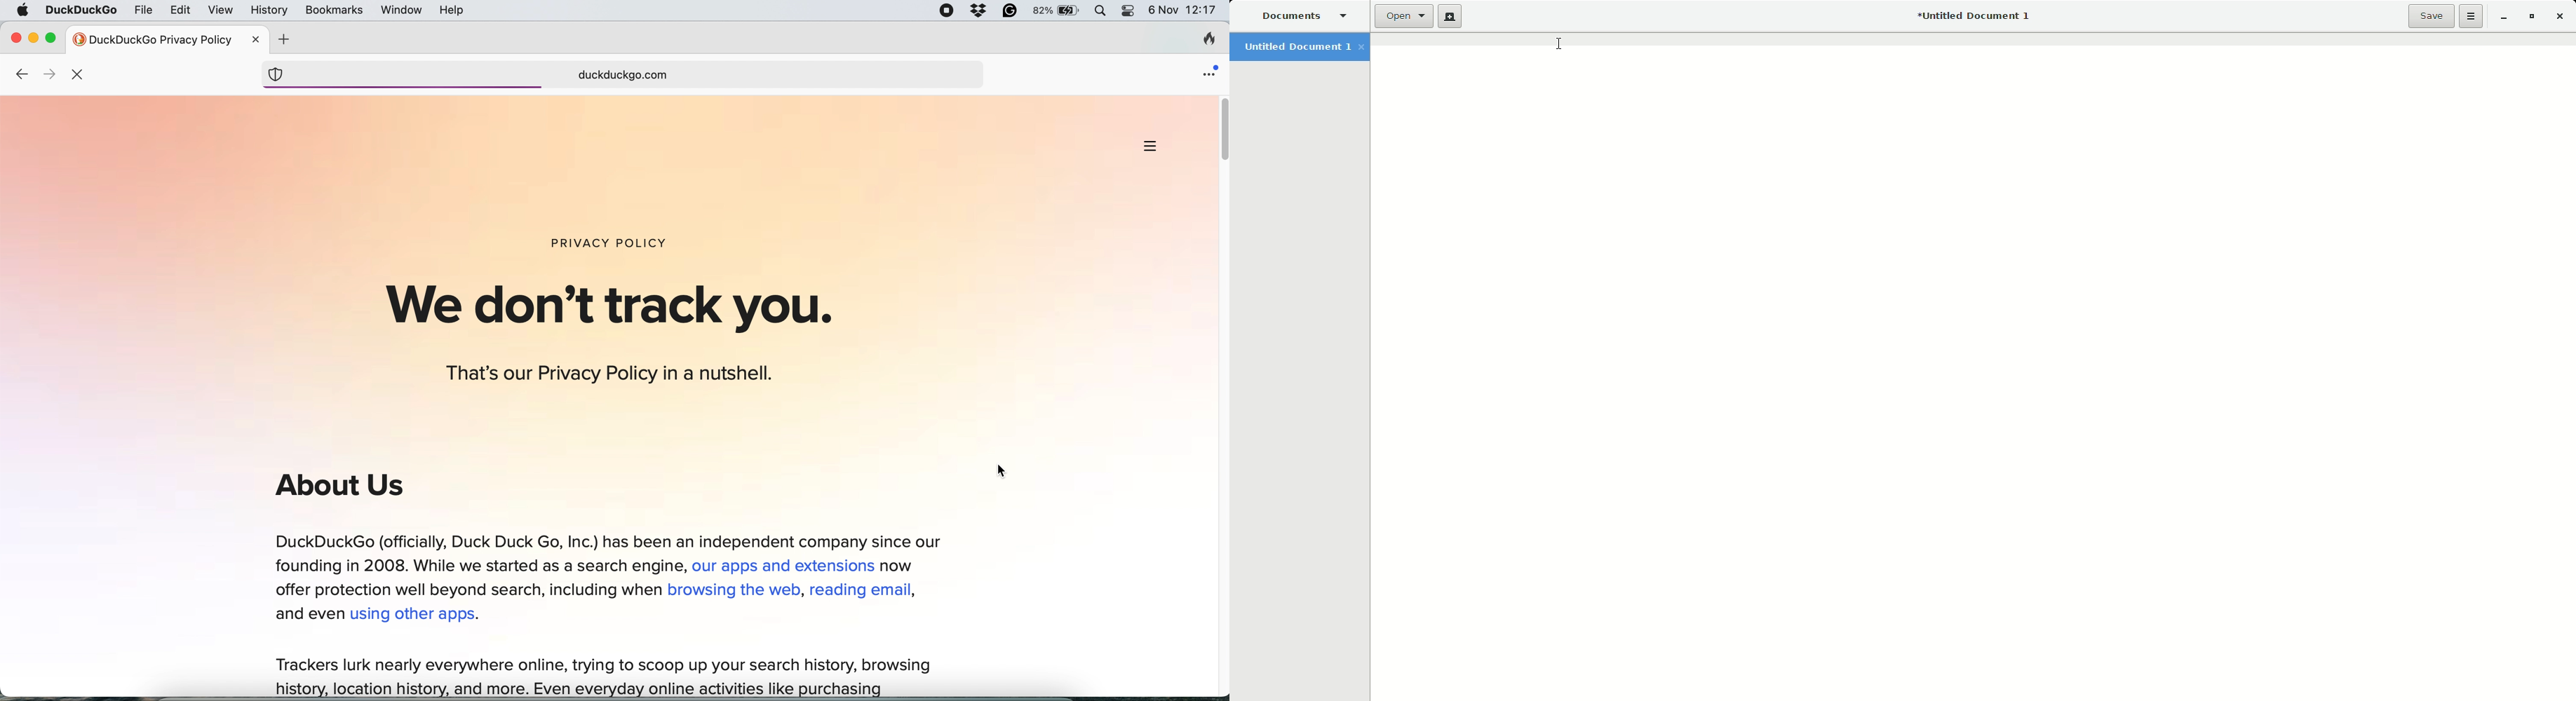 The image size is (2576, 728). What do you see at coordinates (20, 73) in the screenshot?
I see `go back` at bounding box center [20, 73].